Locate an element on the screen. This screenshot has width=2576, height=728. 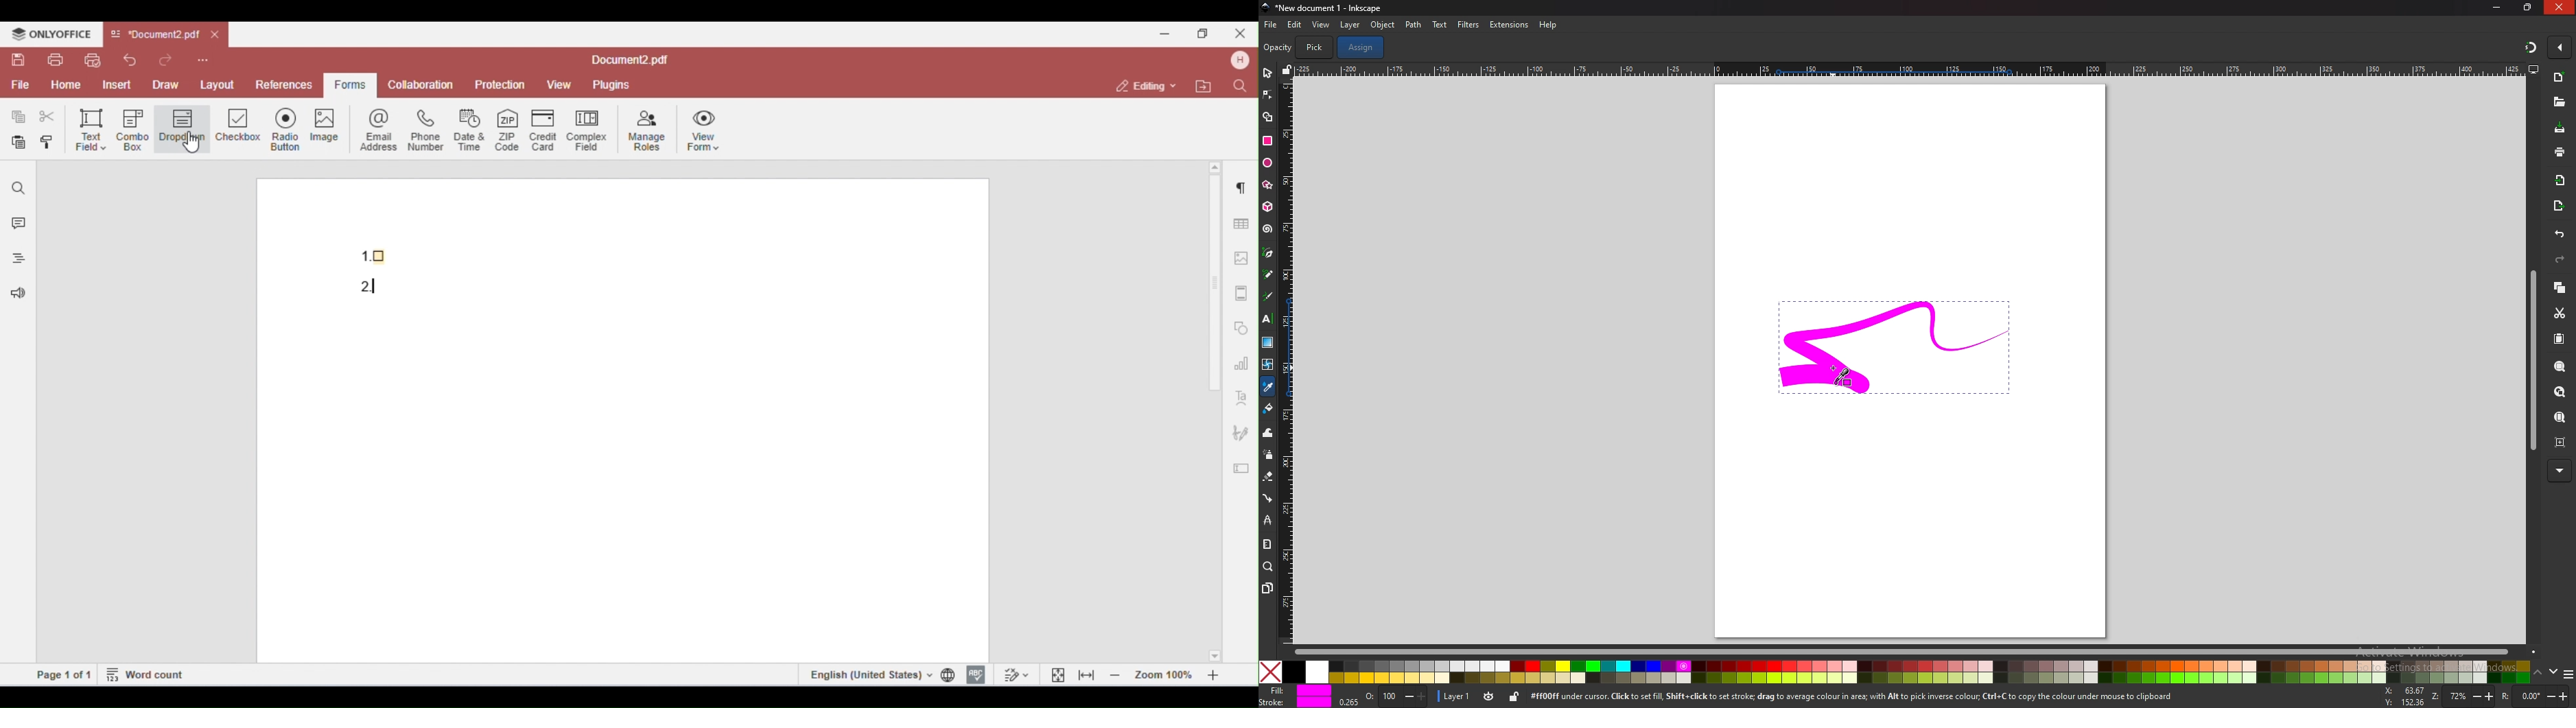
title is located at coordinates (1331, 8).